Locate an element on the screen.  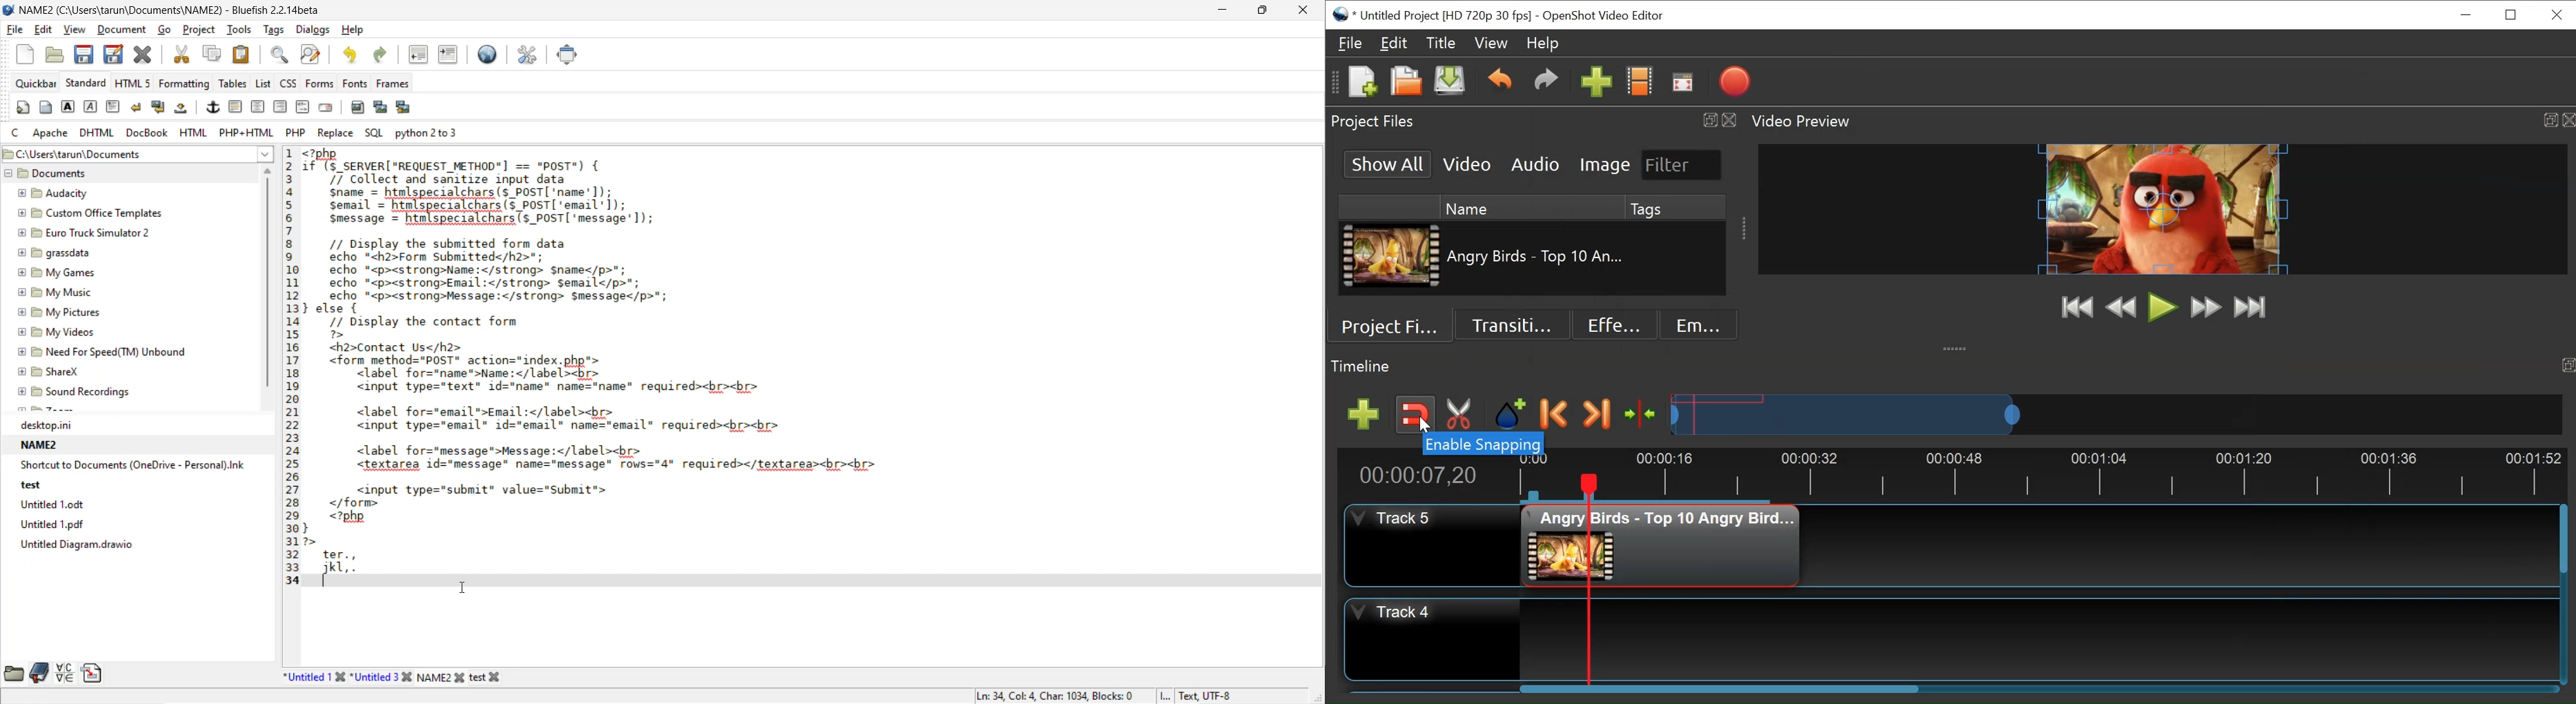
Next Marker is located at coordinates (1595, 415).